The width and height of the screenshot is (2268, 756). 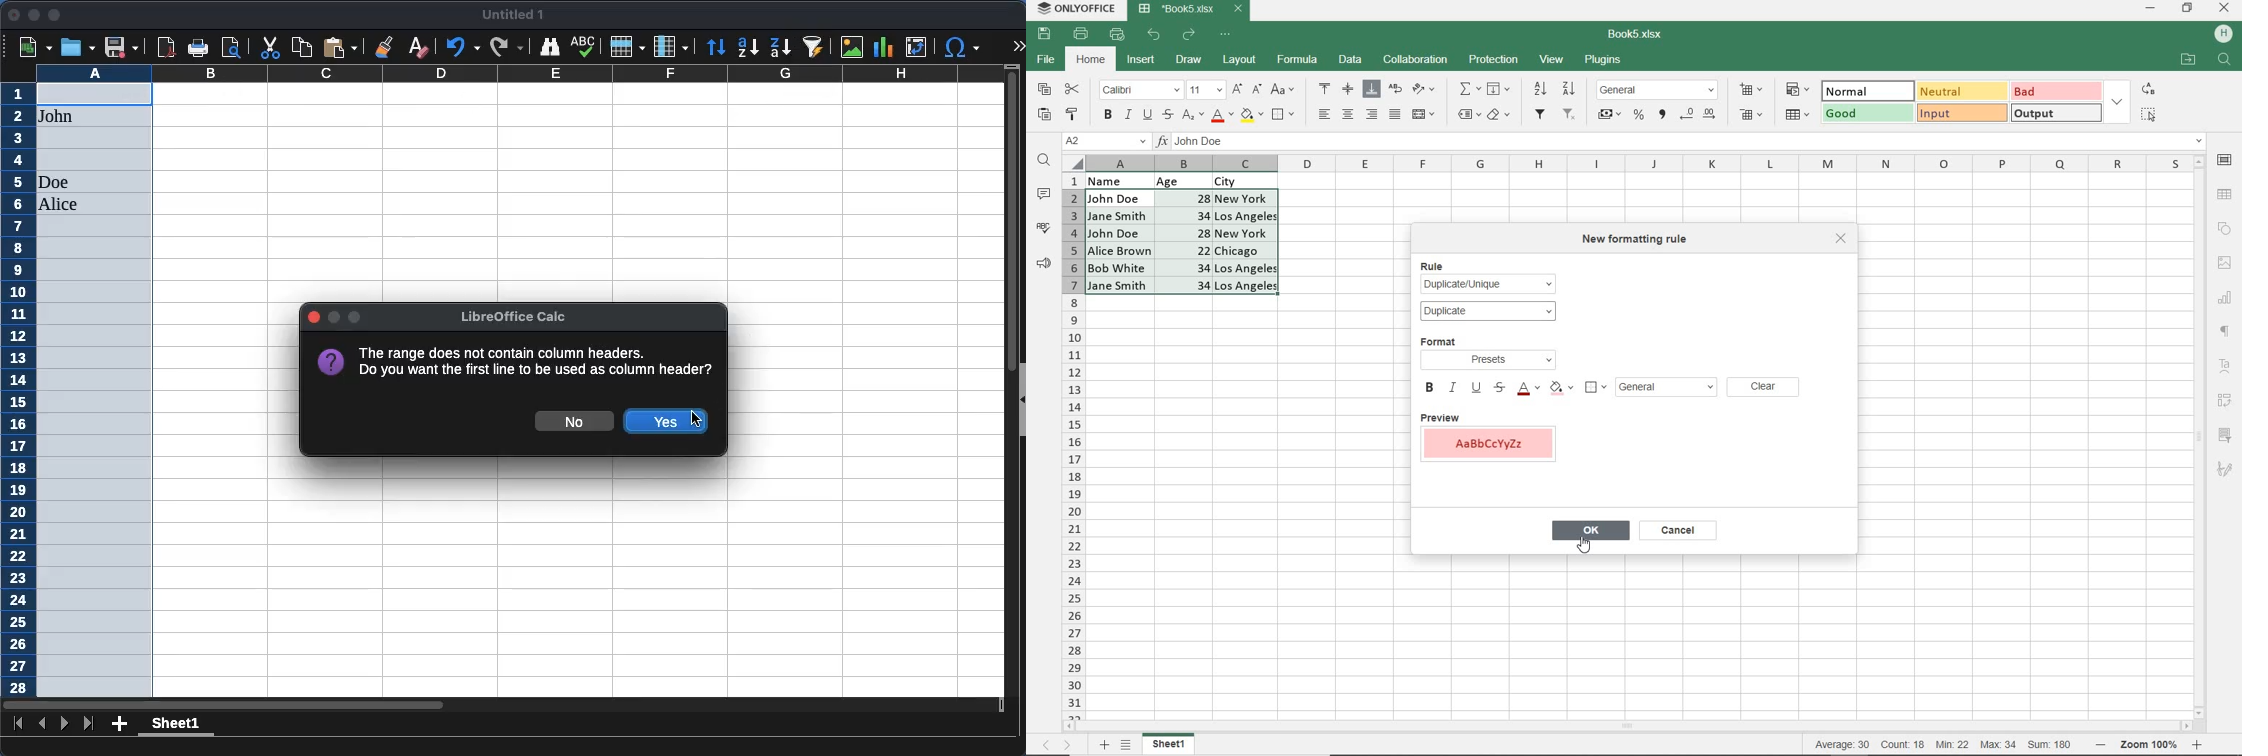 I want to click on SHAPE, so click(x=2224, y=229).